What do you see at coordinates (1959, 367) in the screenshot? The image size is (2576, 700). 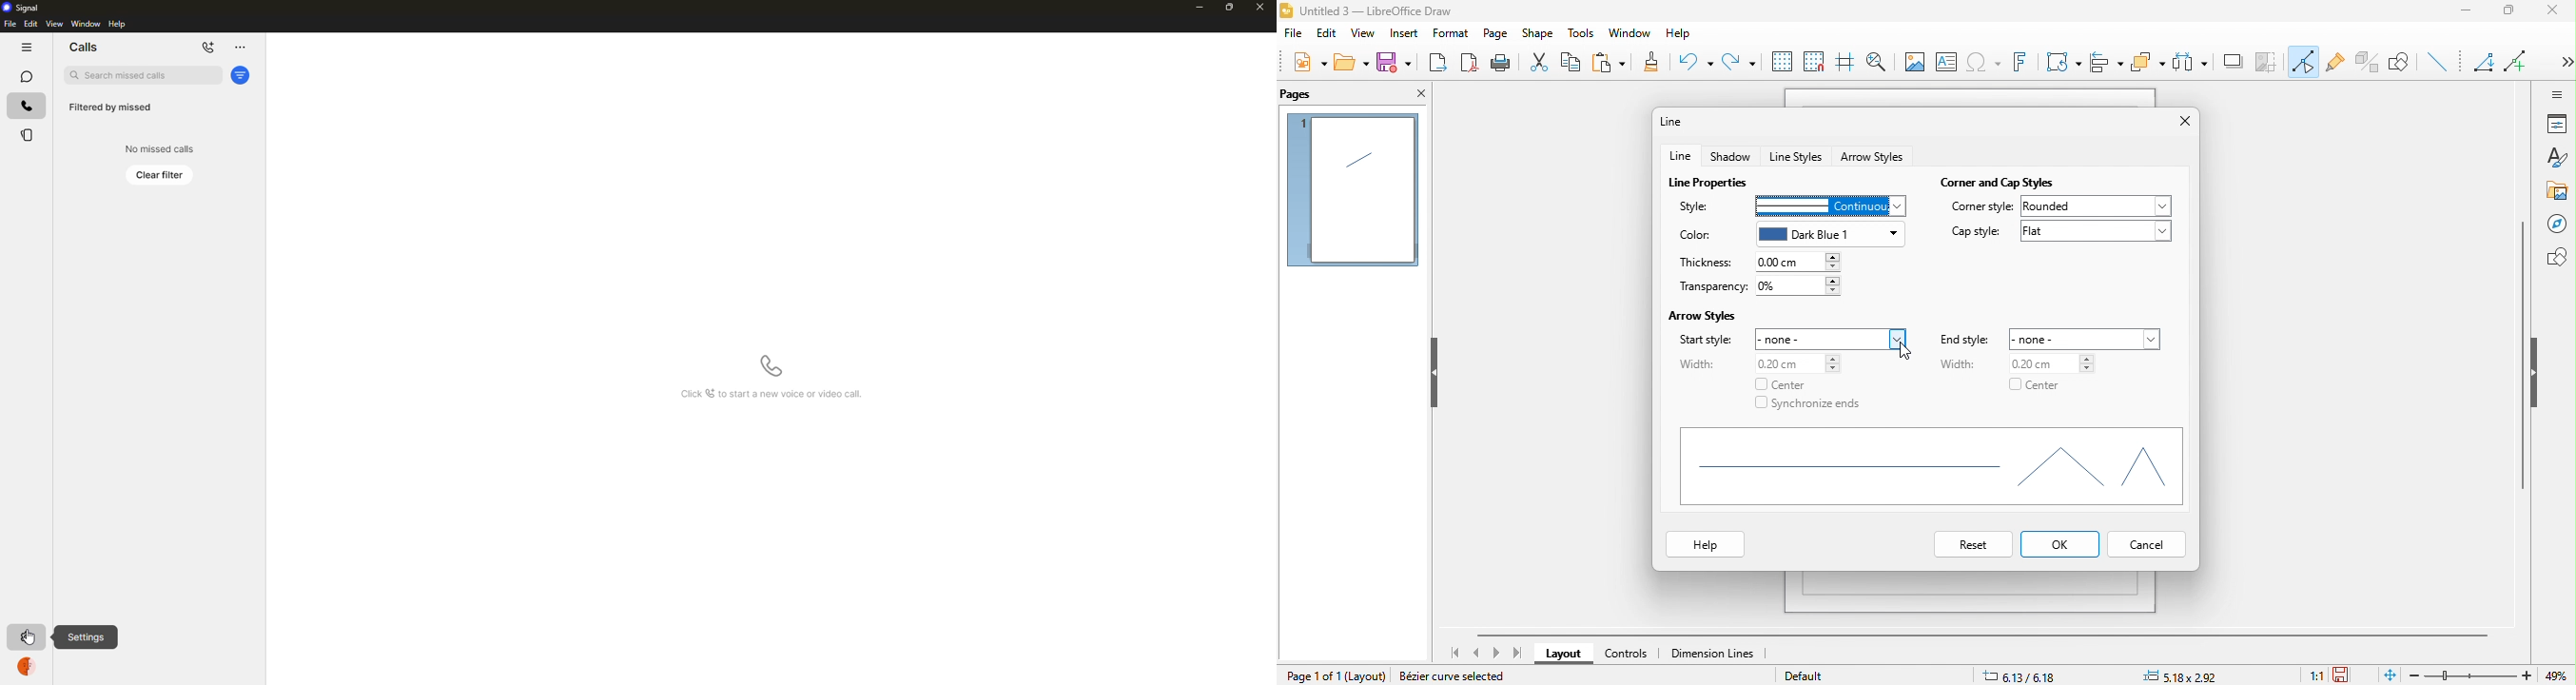 I see `width` at bounding box center [1959, 367].